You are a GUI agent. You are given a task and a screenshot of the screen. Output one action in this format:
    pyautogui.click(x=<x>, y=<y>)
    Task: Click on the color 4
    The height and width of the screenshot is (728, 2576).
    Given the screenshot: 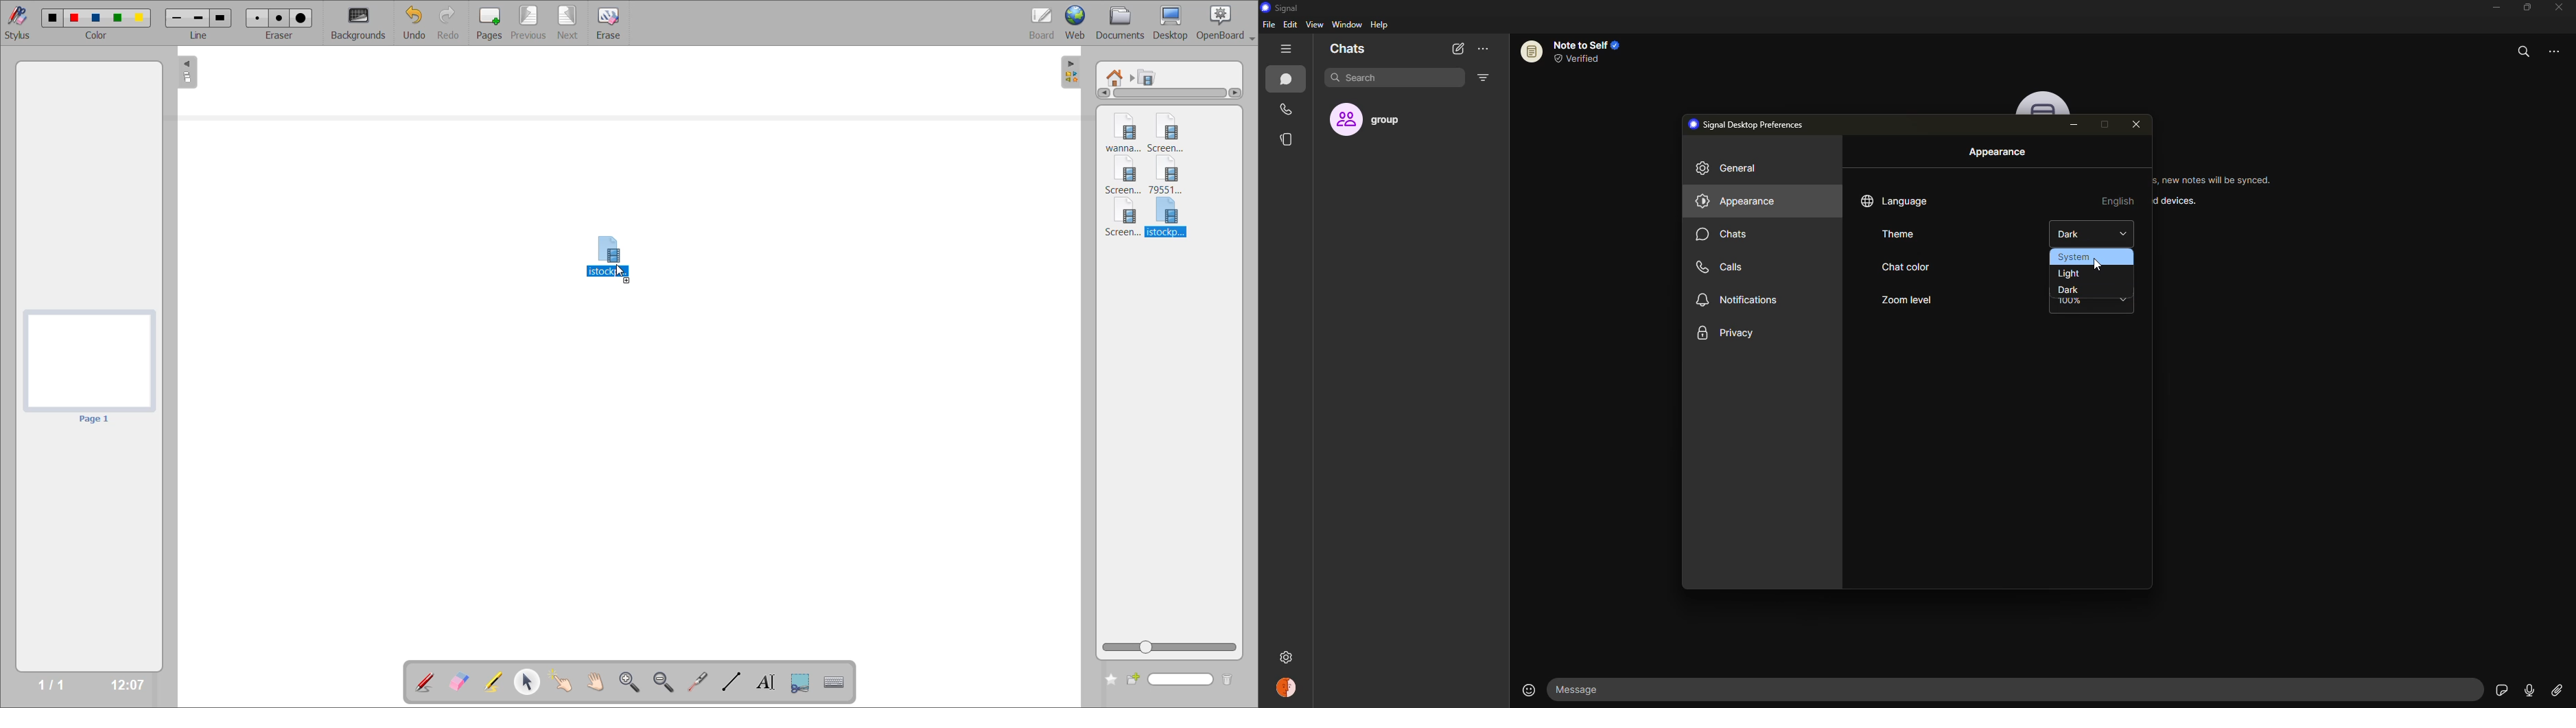 What is the action you would take?
    pyautogui.click(x=120, y=18)
    